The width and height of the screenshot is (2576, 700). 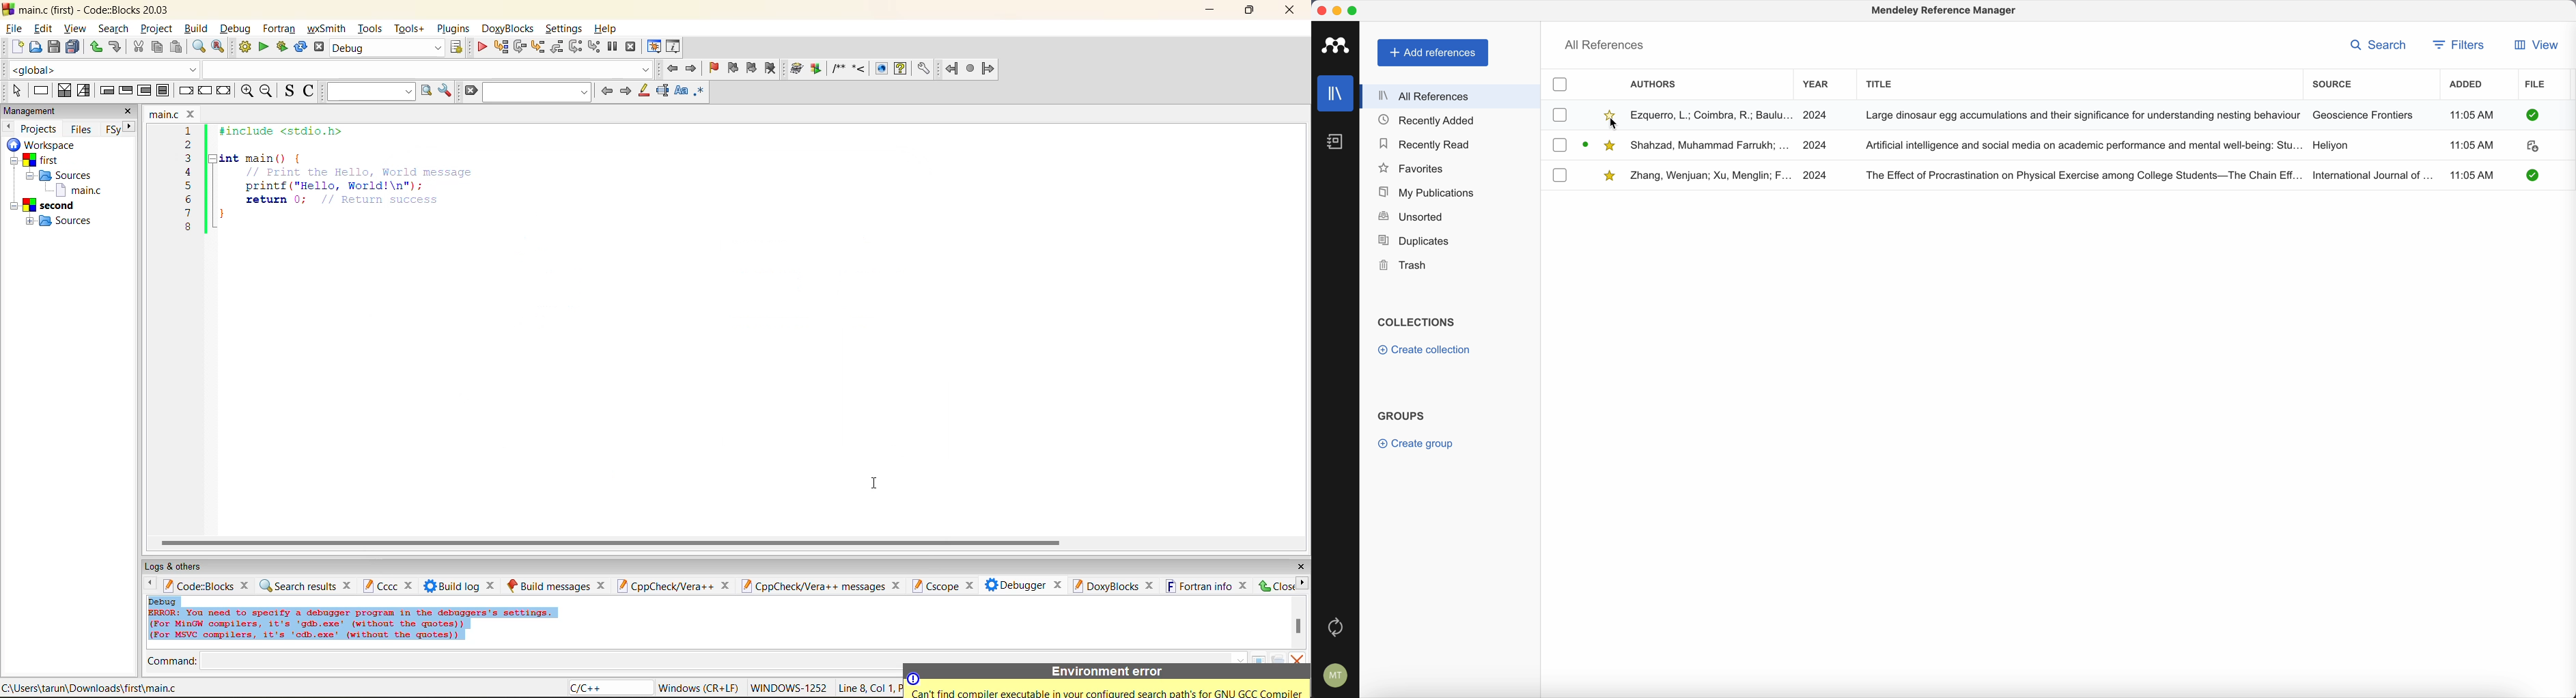 What do you see at coordinates (692, 68) in the screenshot?
I see `jump forward` at bounding box center [692, 68].